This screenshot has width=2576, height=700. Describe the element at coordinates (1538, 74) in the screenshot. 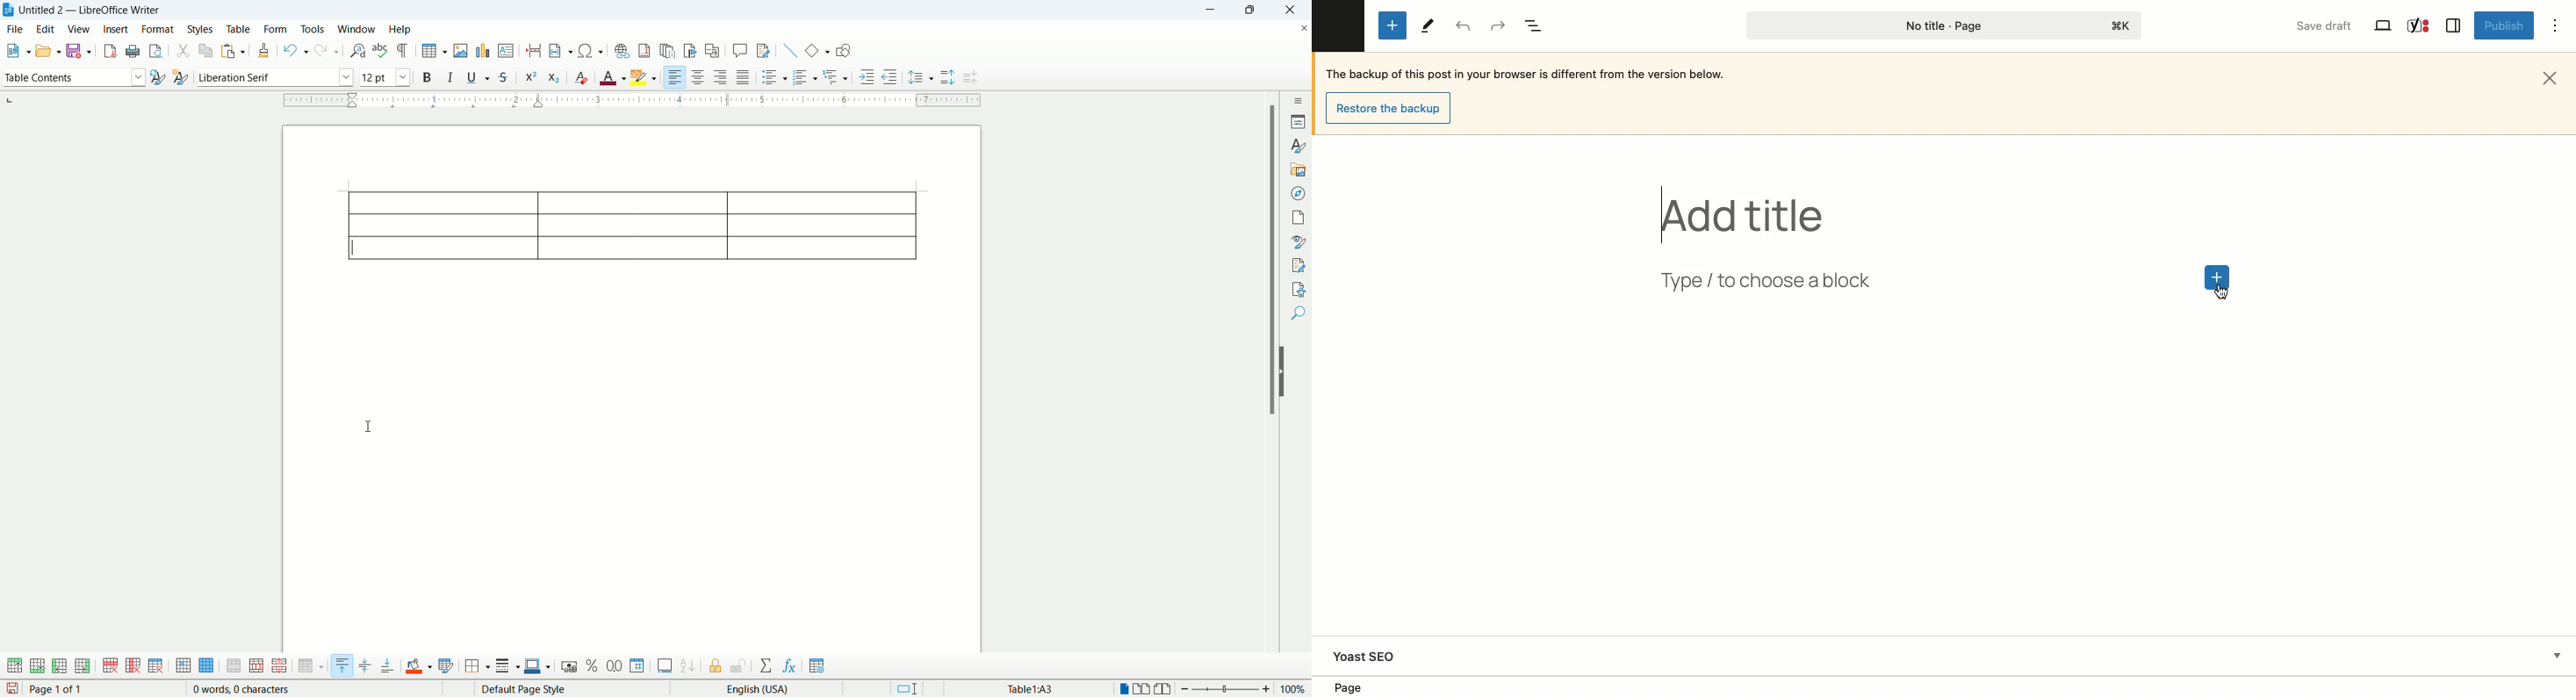

I see `he backup of this post in your browser is different from the version below.` at that location.